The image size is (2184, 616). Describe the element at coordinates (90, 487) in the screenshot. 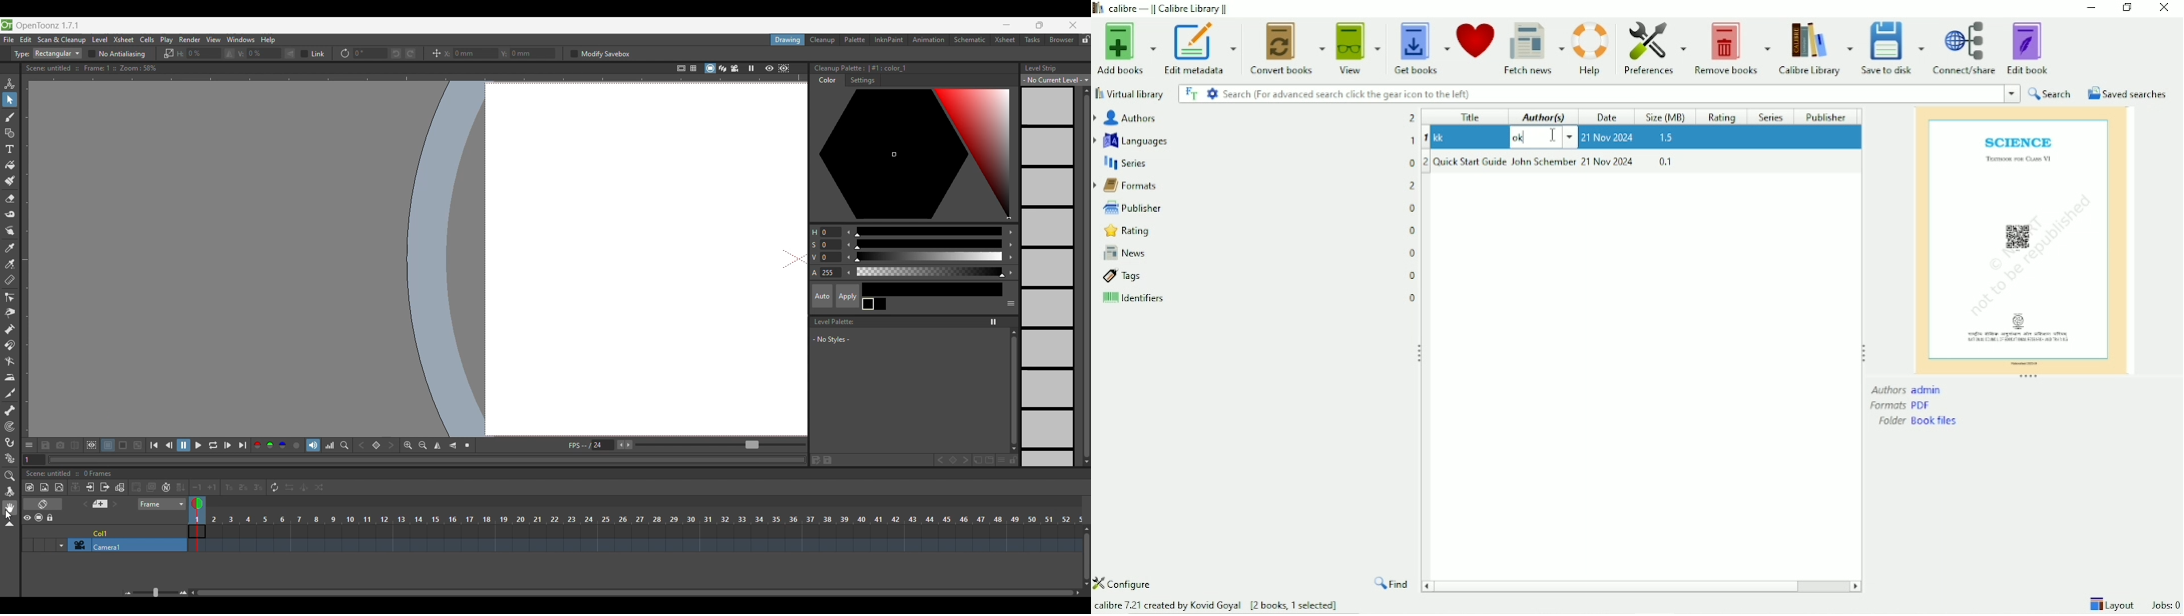

I see `Open sub Xsheet` at that location.